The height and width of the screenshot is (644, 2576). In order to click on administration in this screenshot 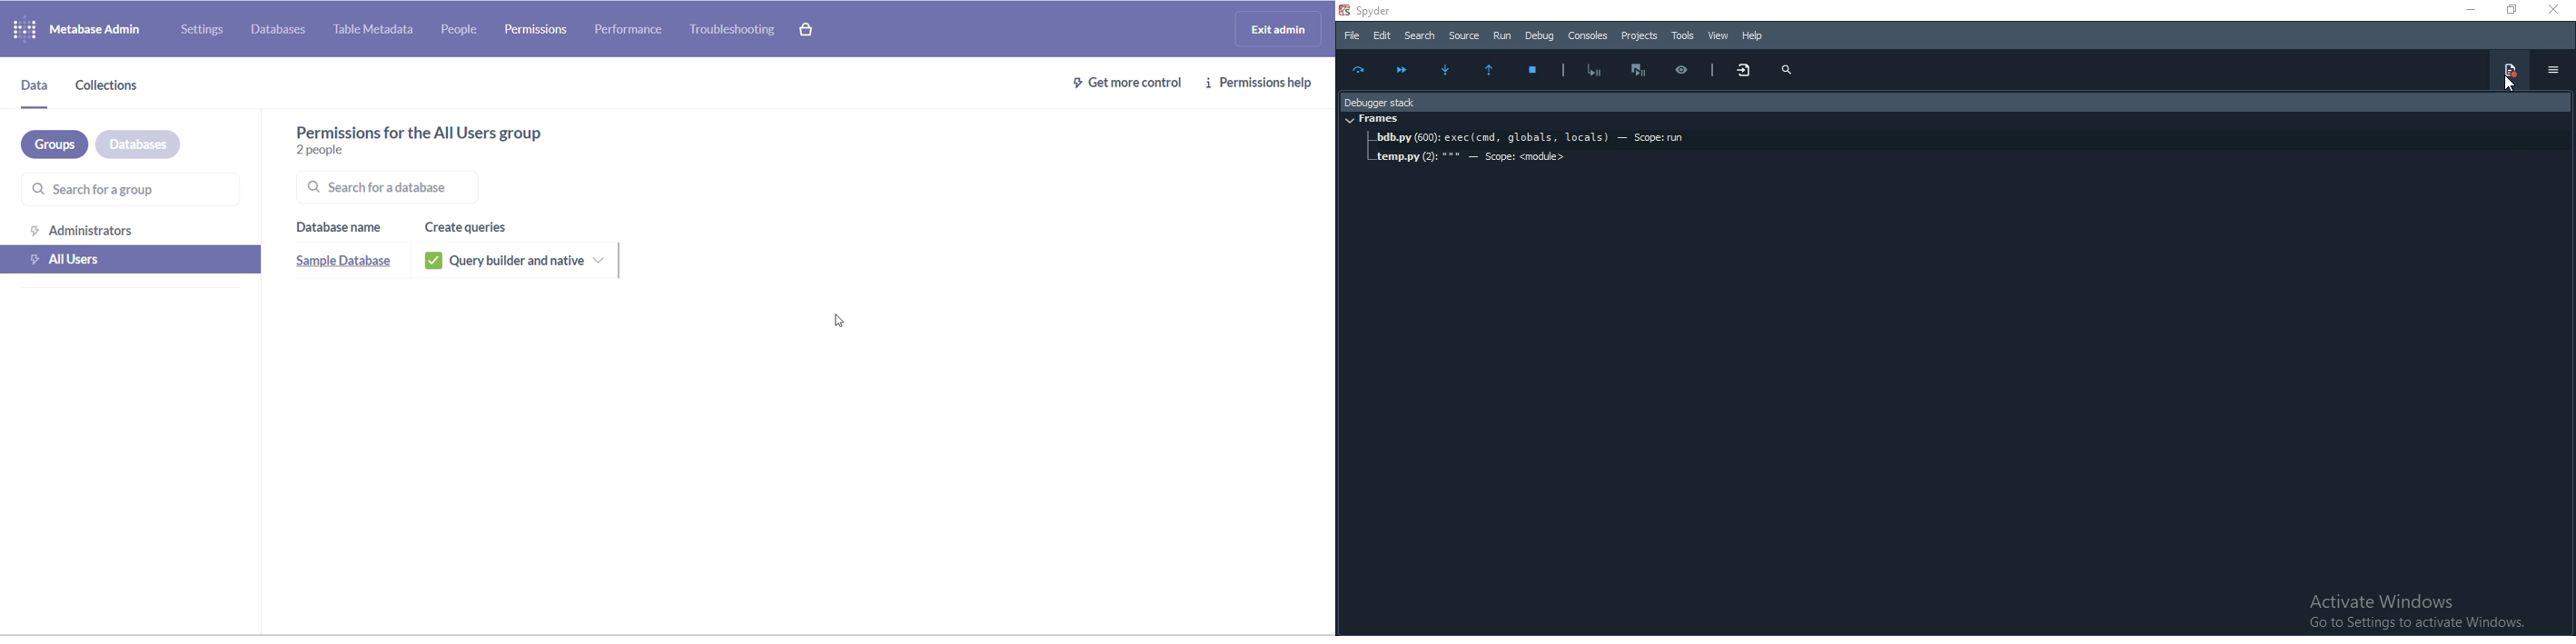, I will do `click(134, 228)`.